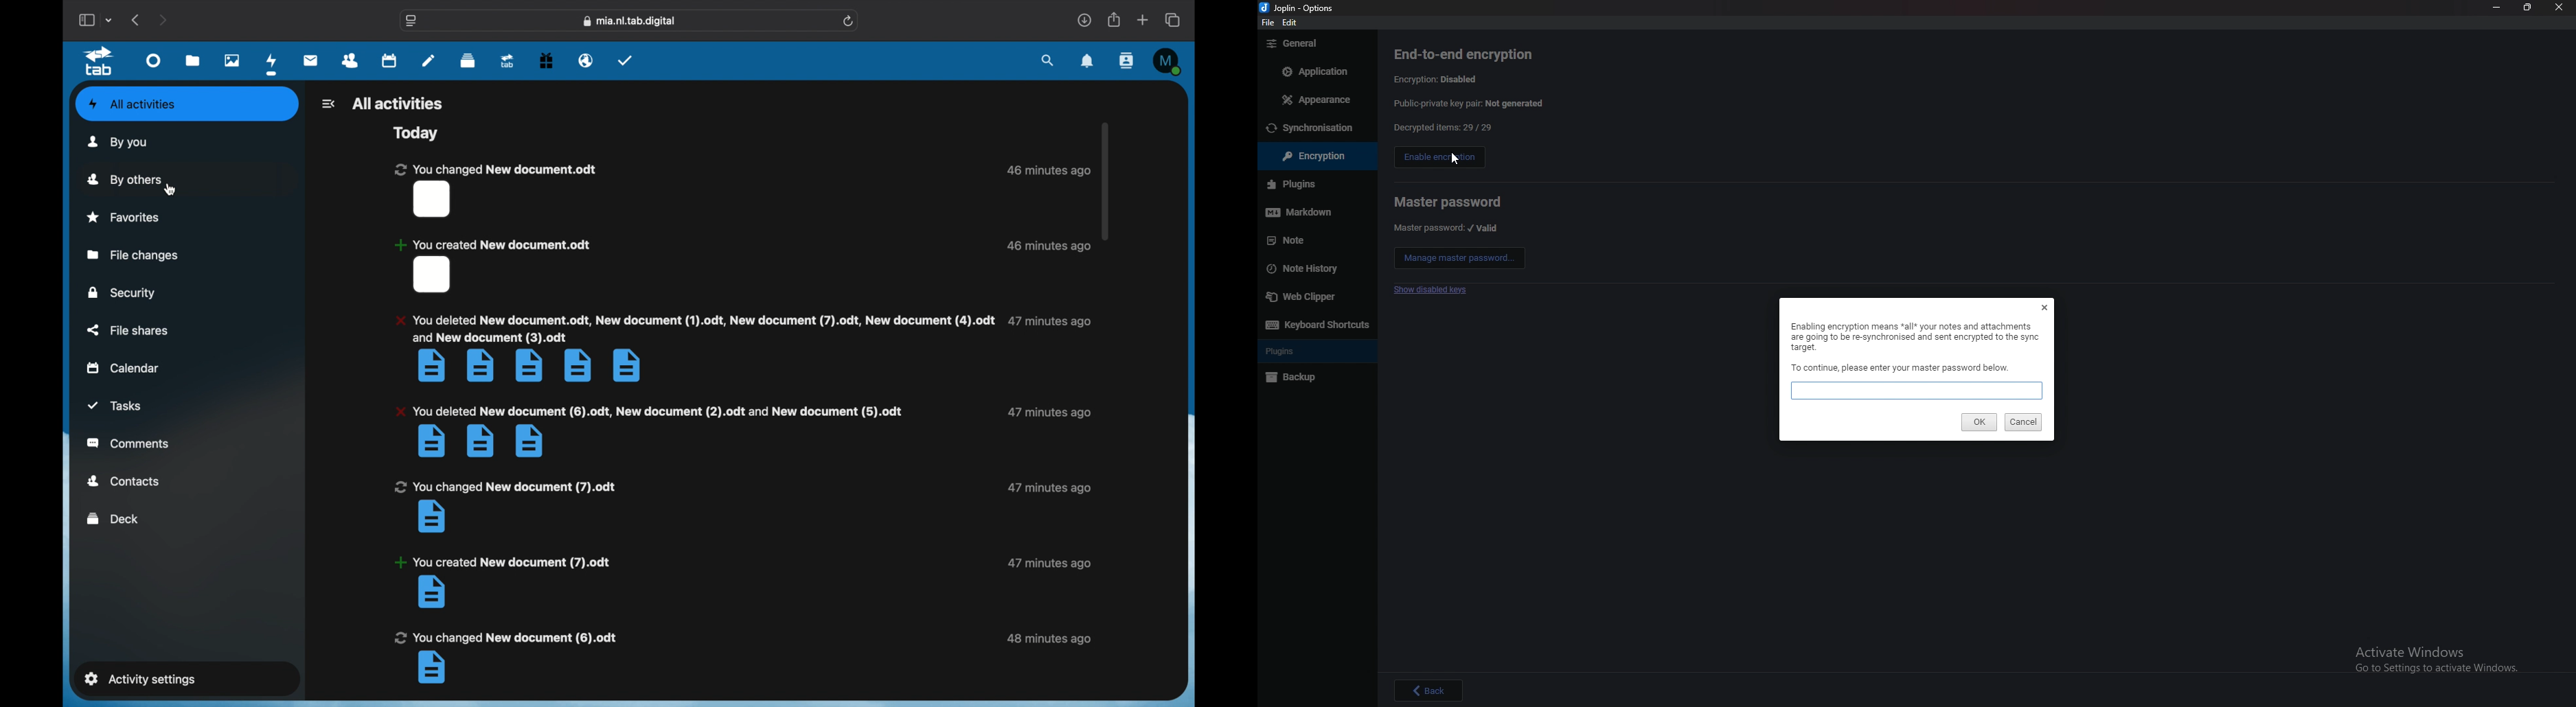 This screenshot has width=2576, height=728. What do you see at coordinates (1295, 185) in the screenshot?
I see `` at bounding box center [1295, 185].